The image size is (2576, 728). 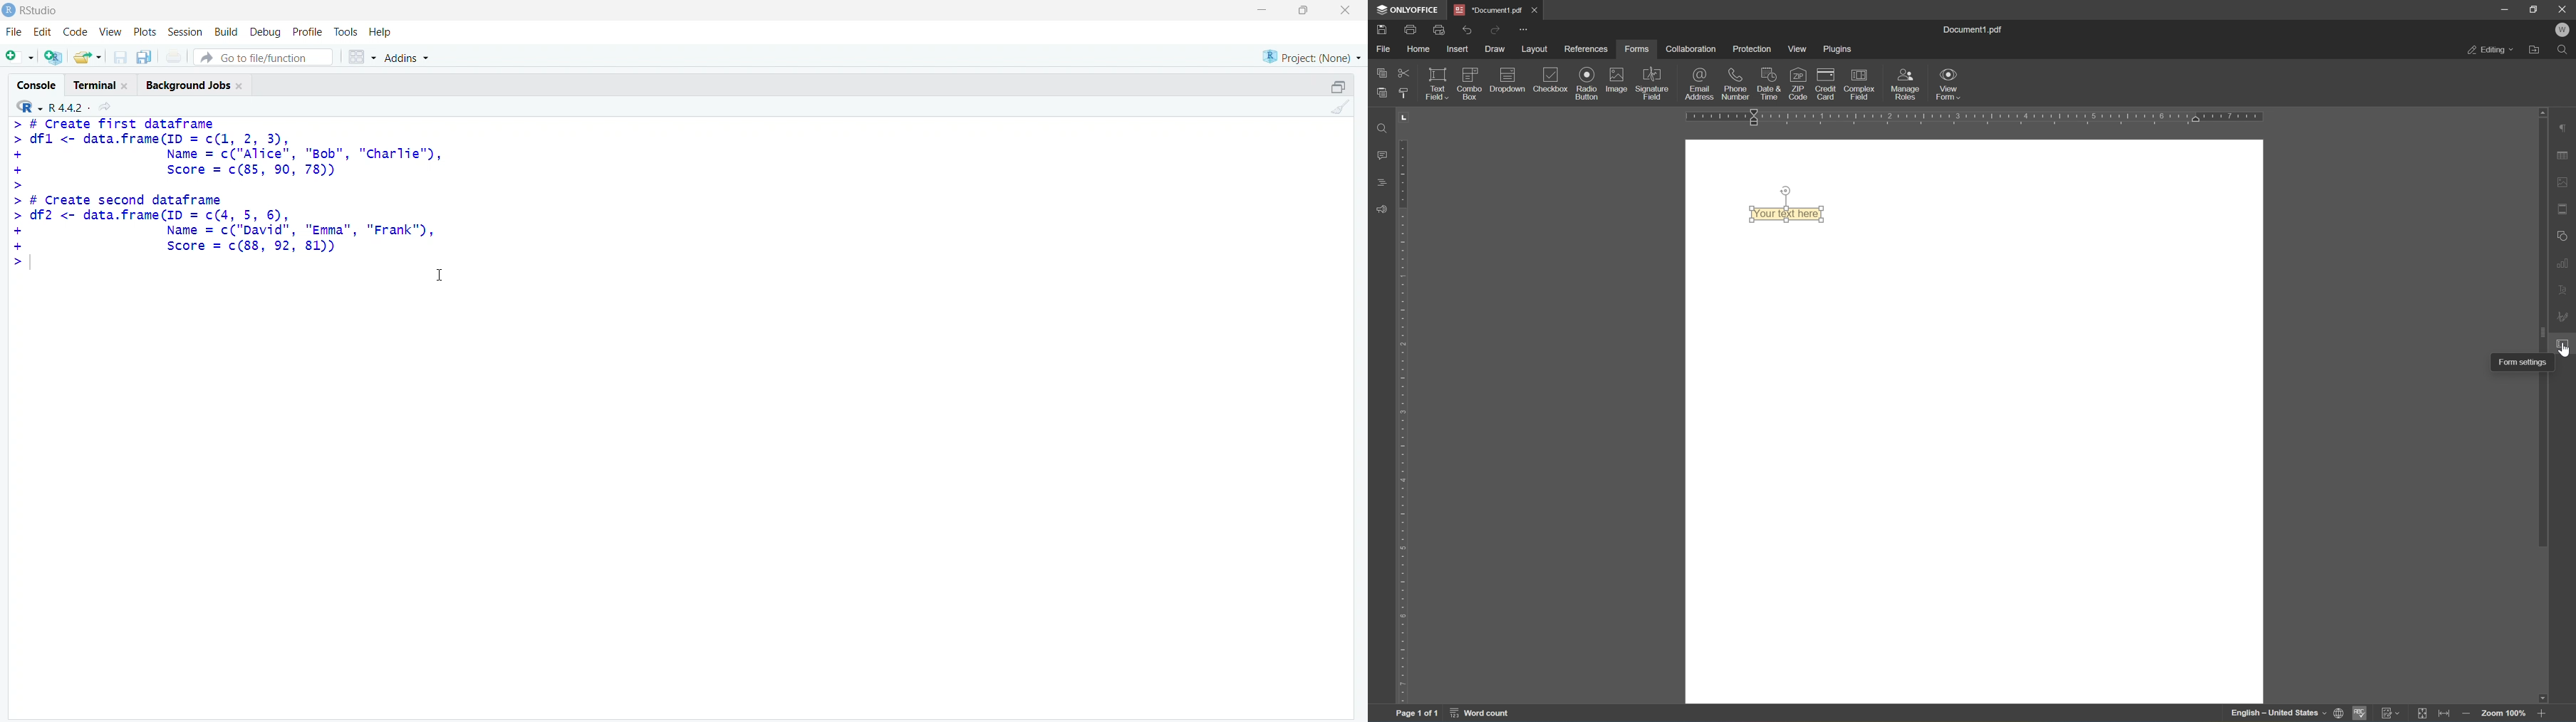 I want to click on references, so click(x=1586, y=51).